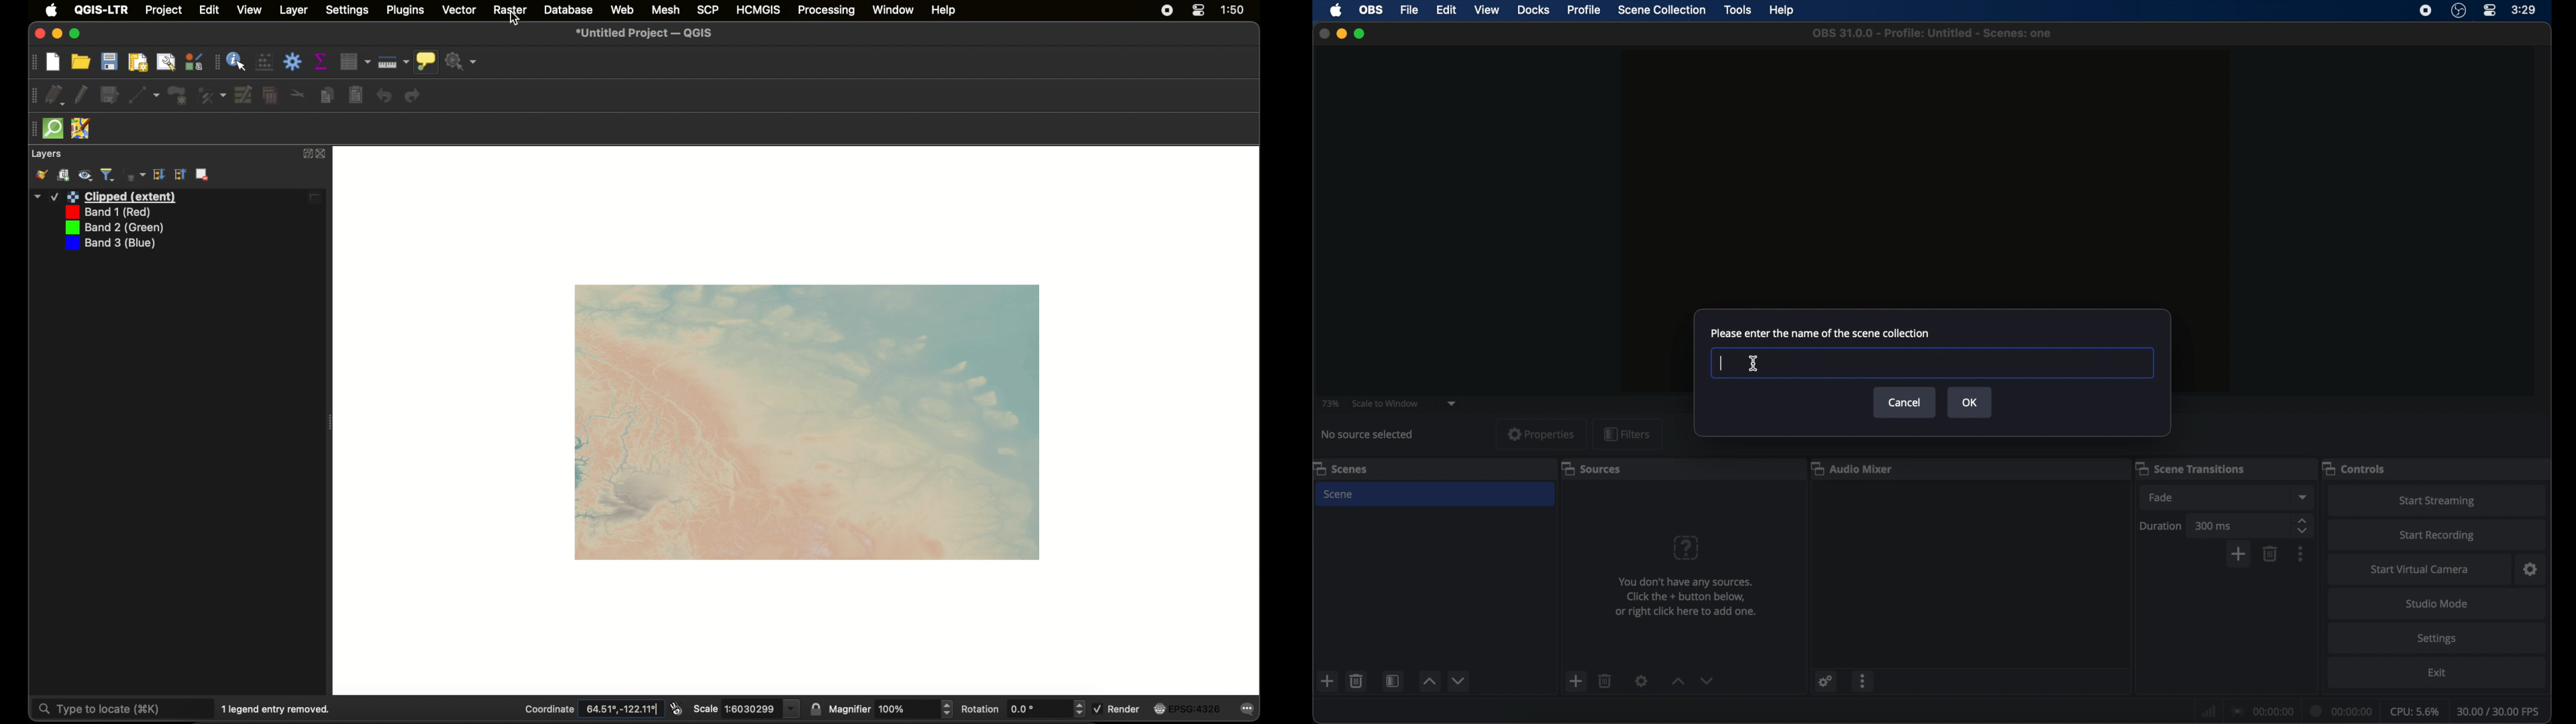 The image size is (2576, 728). What do you see at coordinates (1534, 10) in the screenshot?
I see `docks` at bounding box center [1534, 10].